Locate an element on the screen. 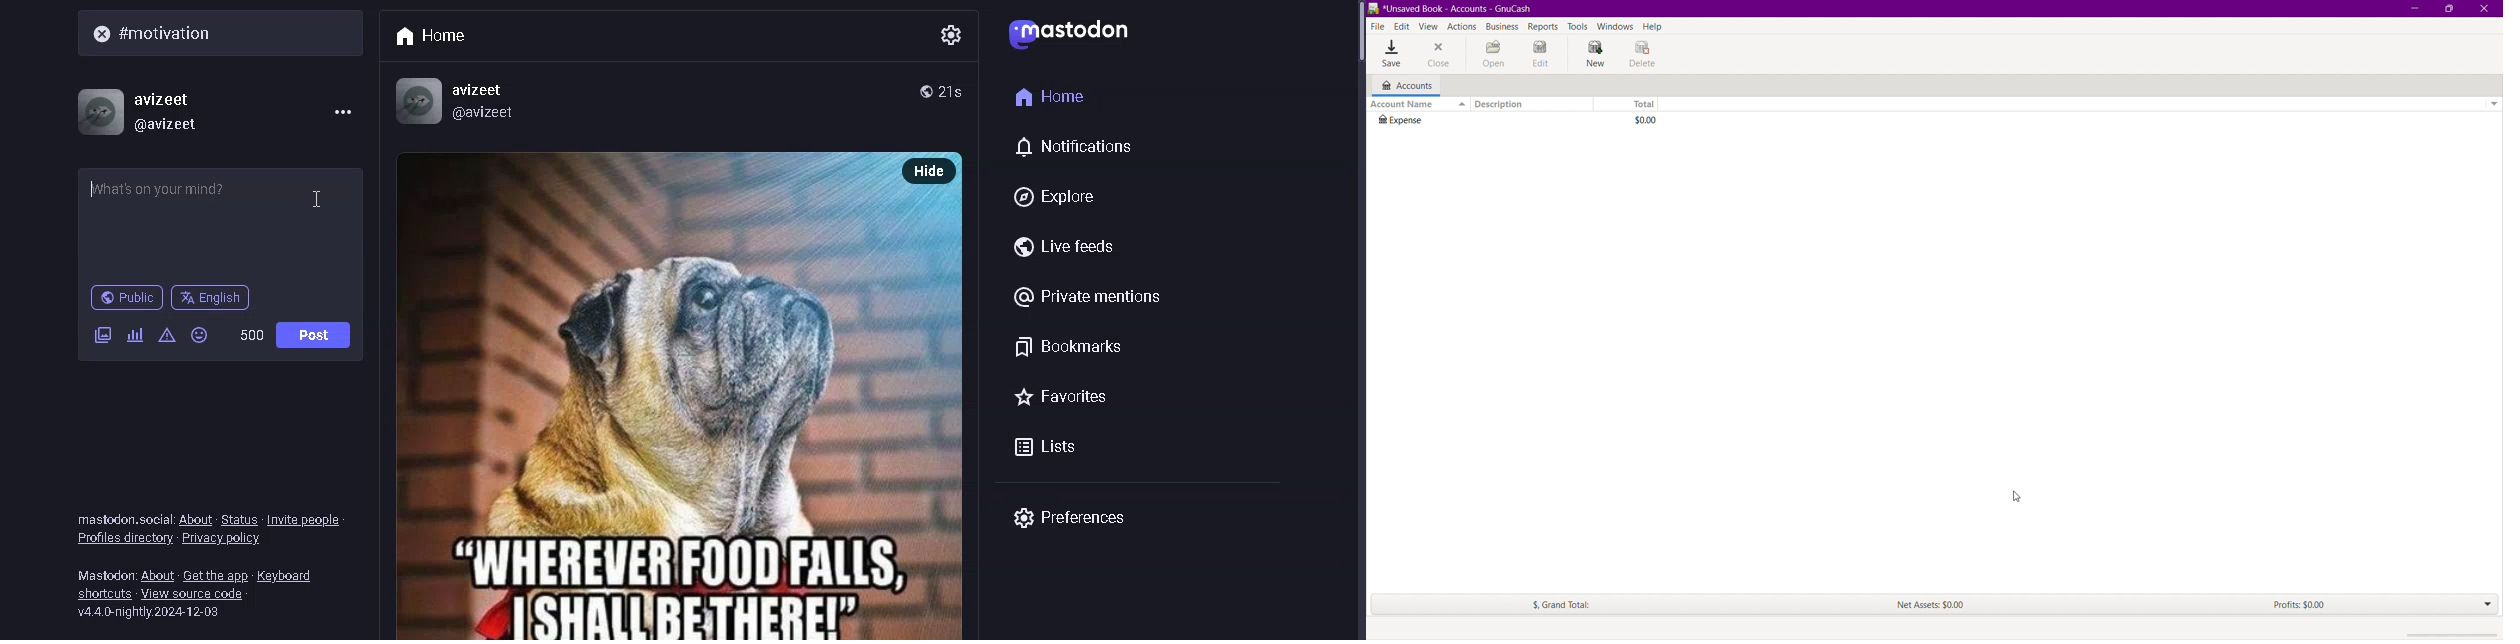  HOME TAB is located at coordinates (439, 33).